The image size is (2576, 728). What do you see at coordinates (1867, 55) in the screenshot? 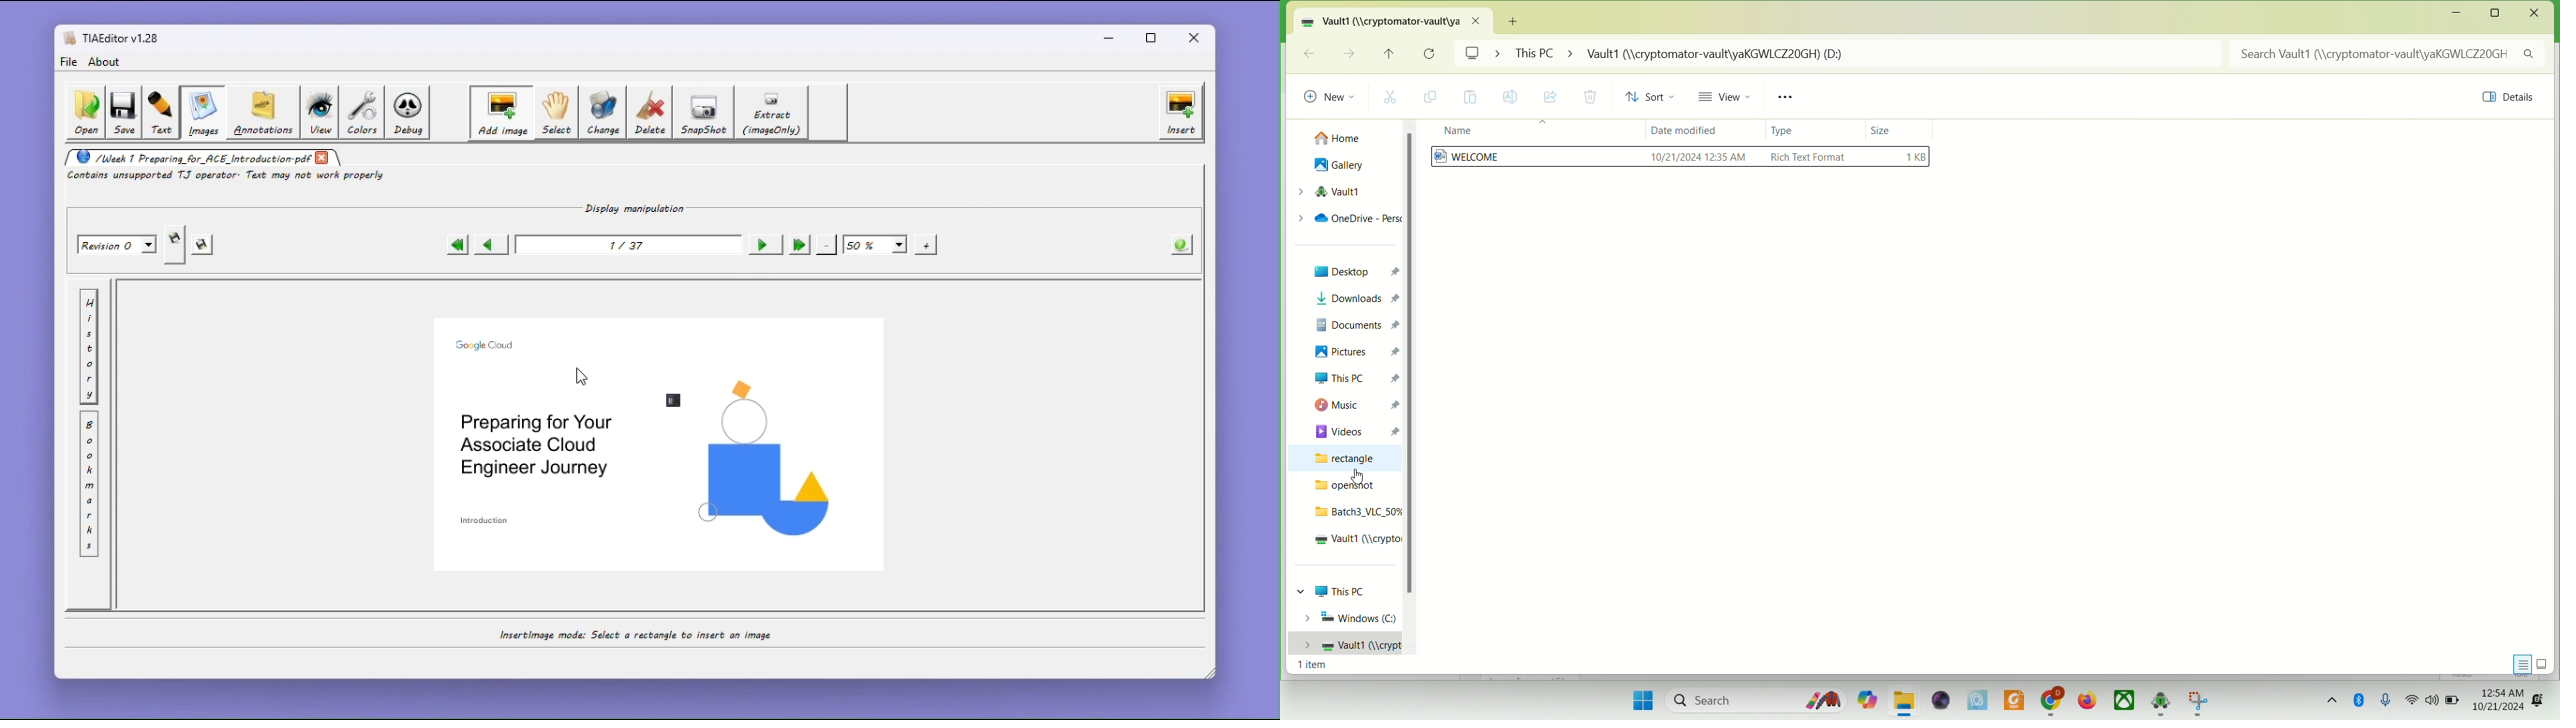
I see `This PC > Vault1 (//cryptomator-vault/yaKGWLCZ20GH) (D:)` at bounding box center [1867, 55].